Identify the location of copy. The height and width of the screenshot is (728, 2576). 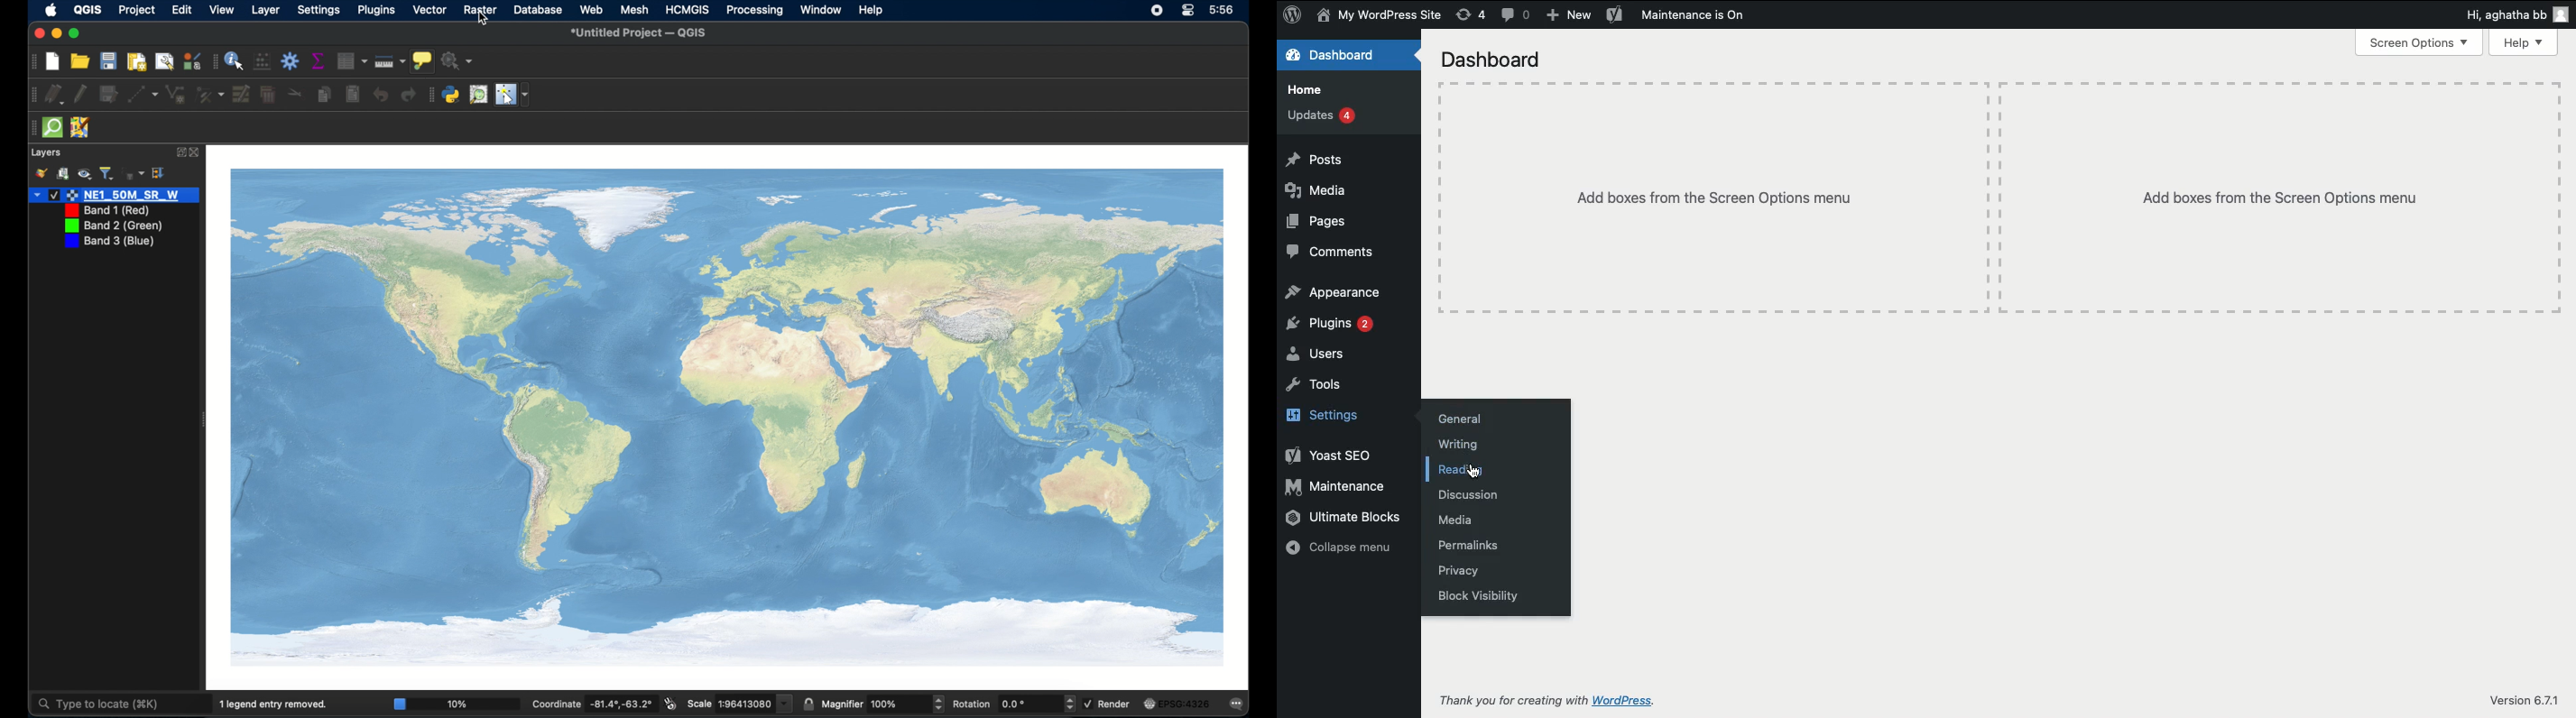
(323, 94).